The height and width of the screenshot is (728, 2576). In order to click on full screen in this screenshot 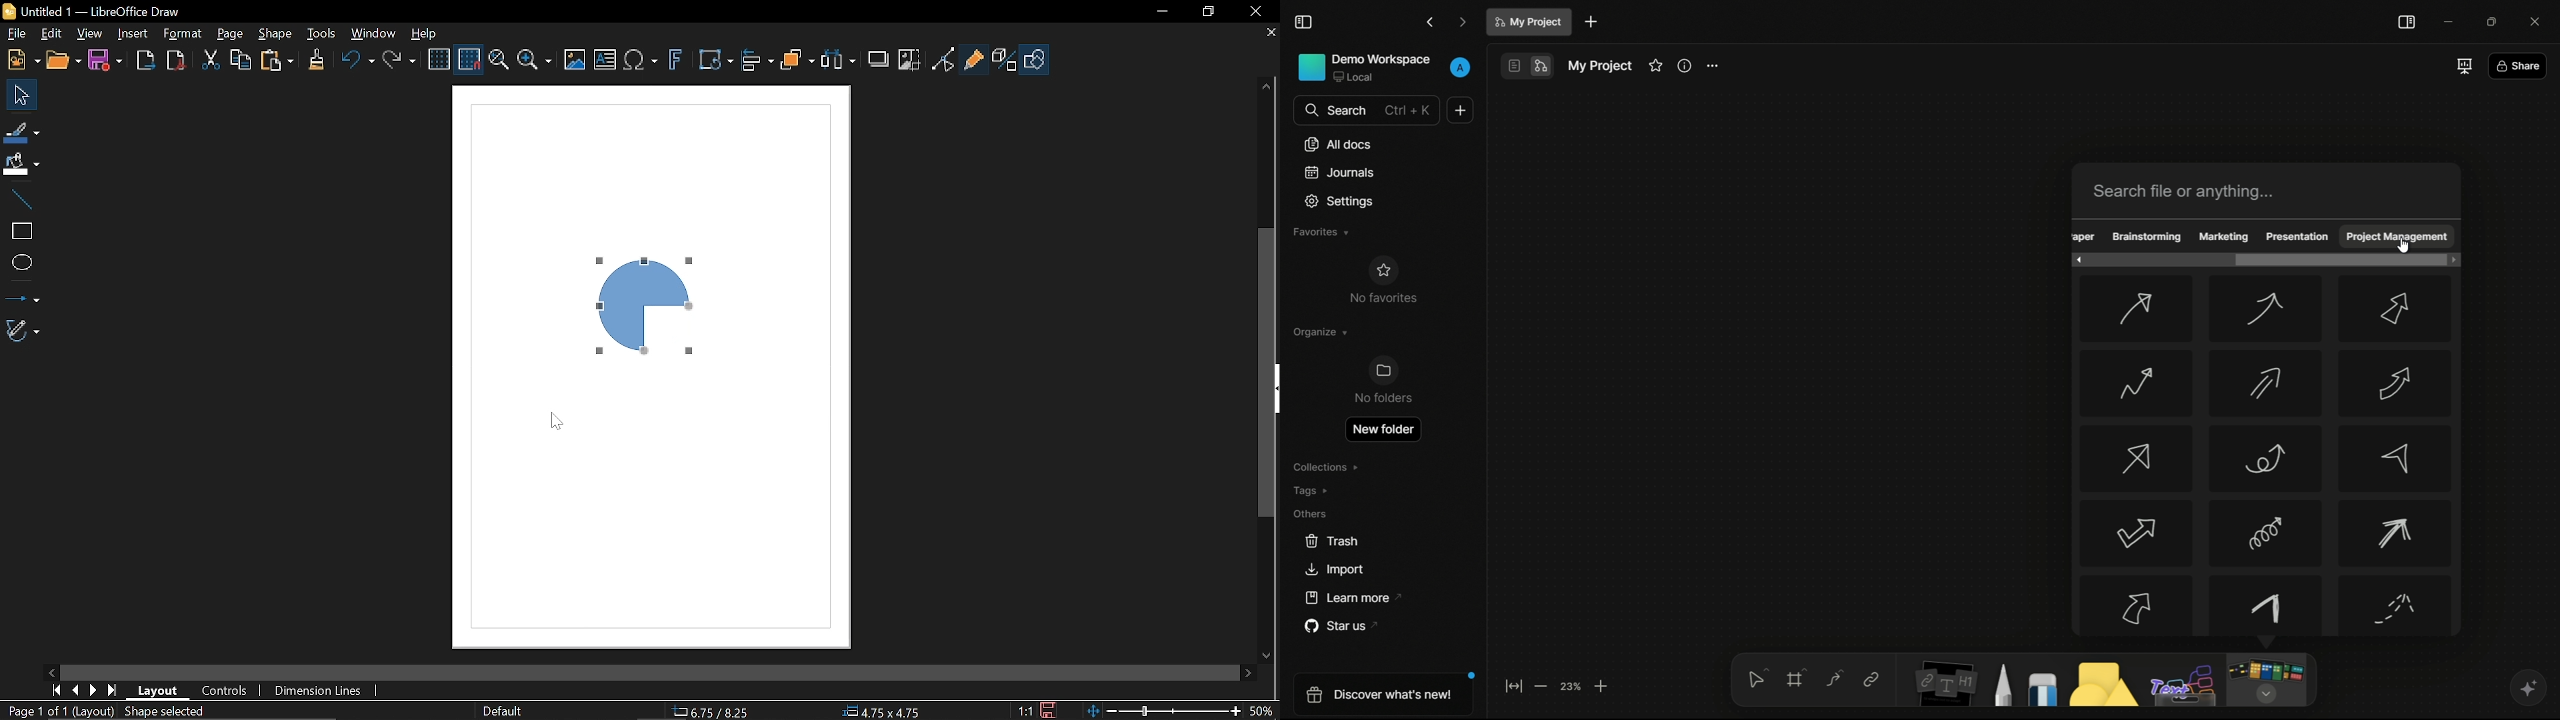, I will do `click(2463, 65)`.